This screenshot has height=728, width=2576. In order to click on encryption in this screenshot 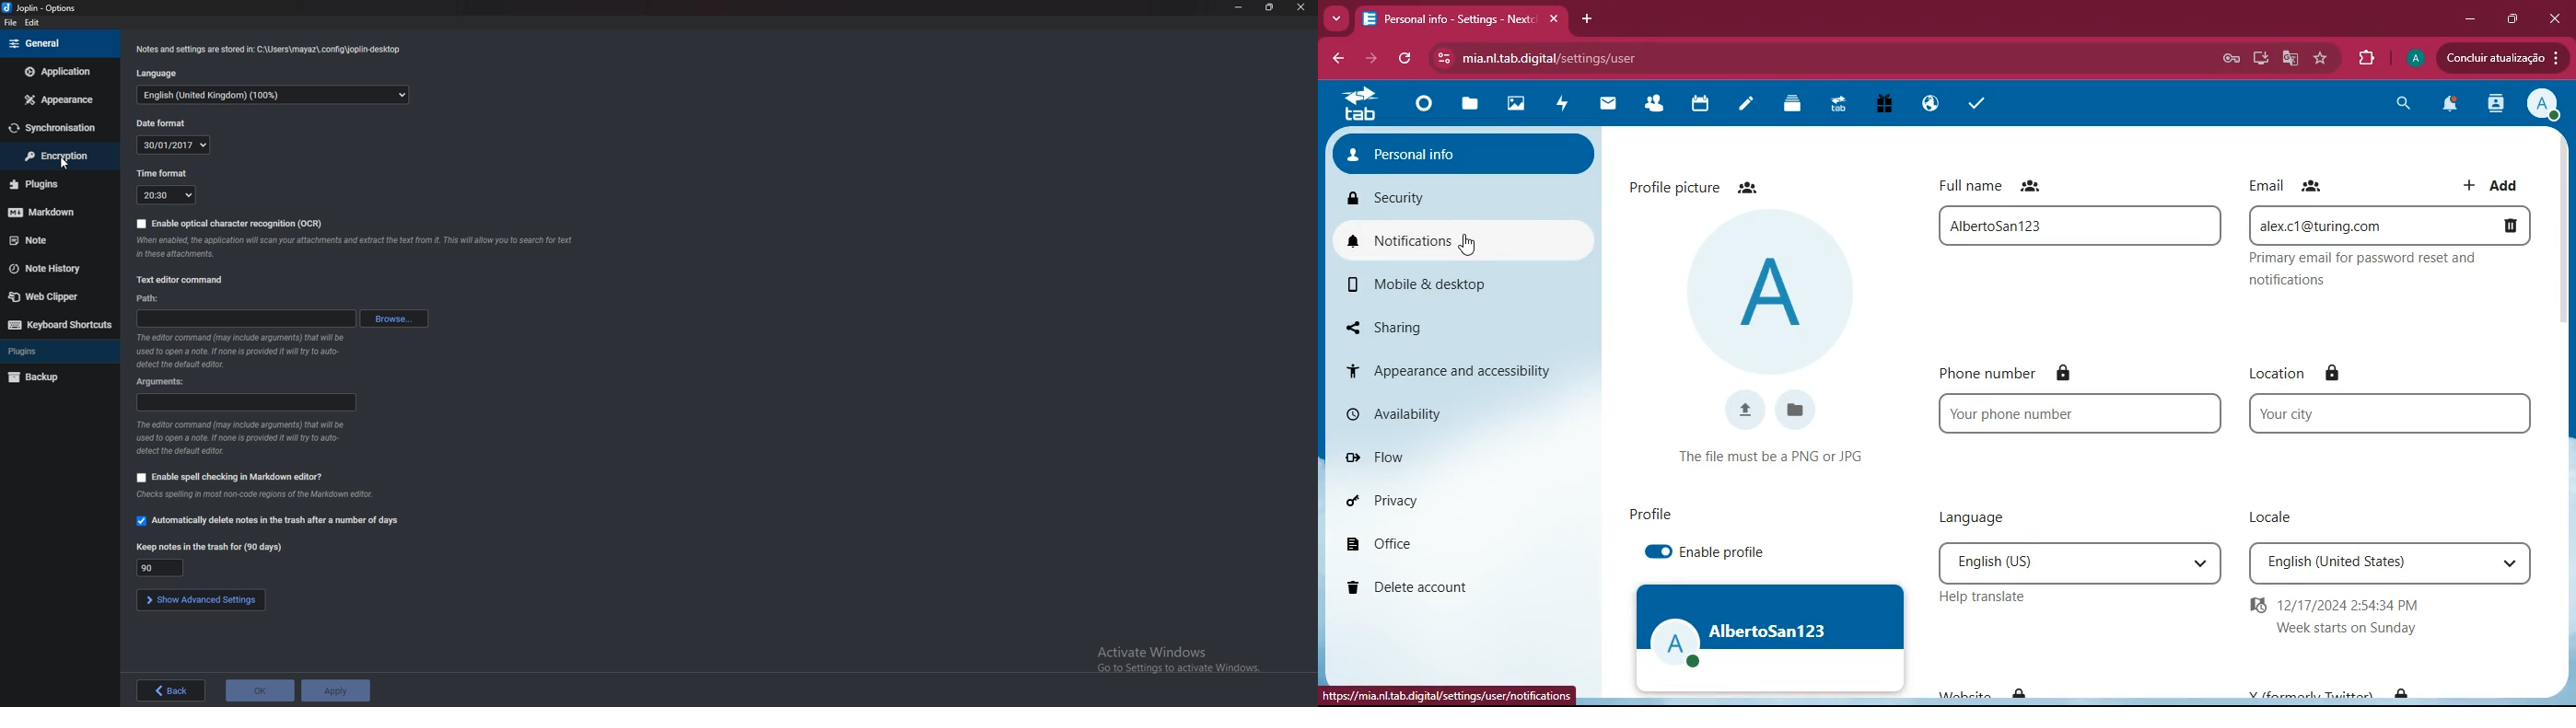, I will do `click(58, 154)`.